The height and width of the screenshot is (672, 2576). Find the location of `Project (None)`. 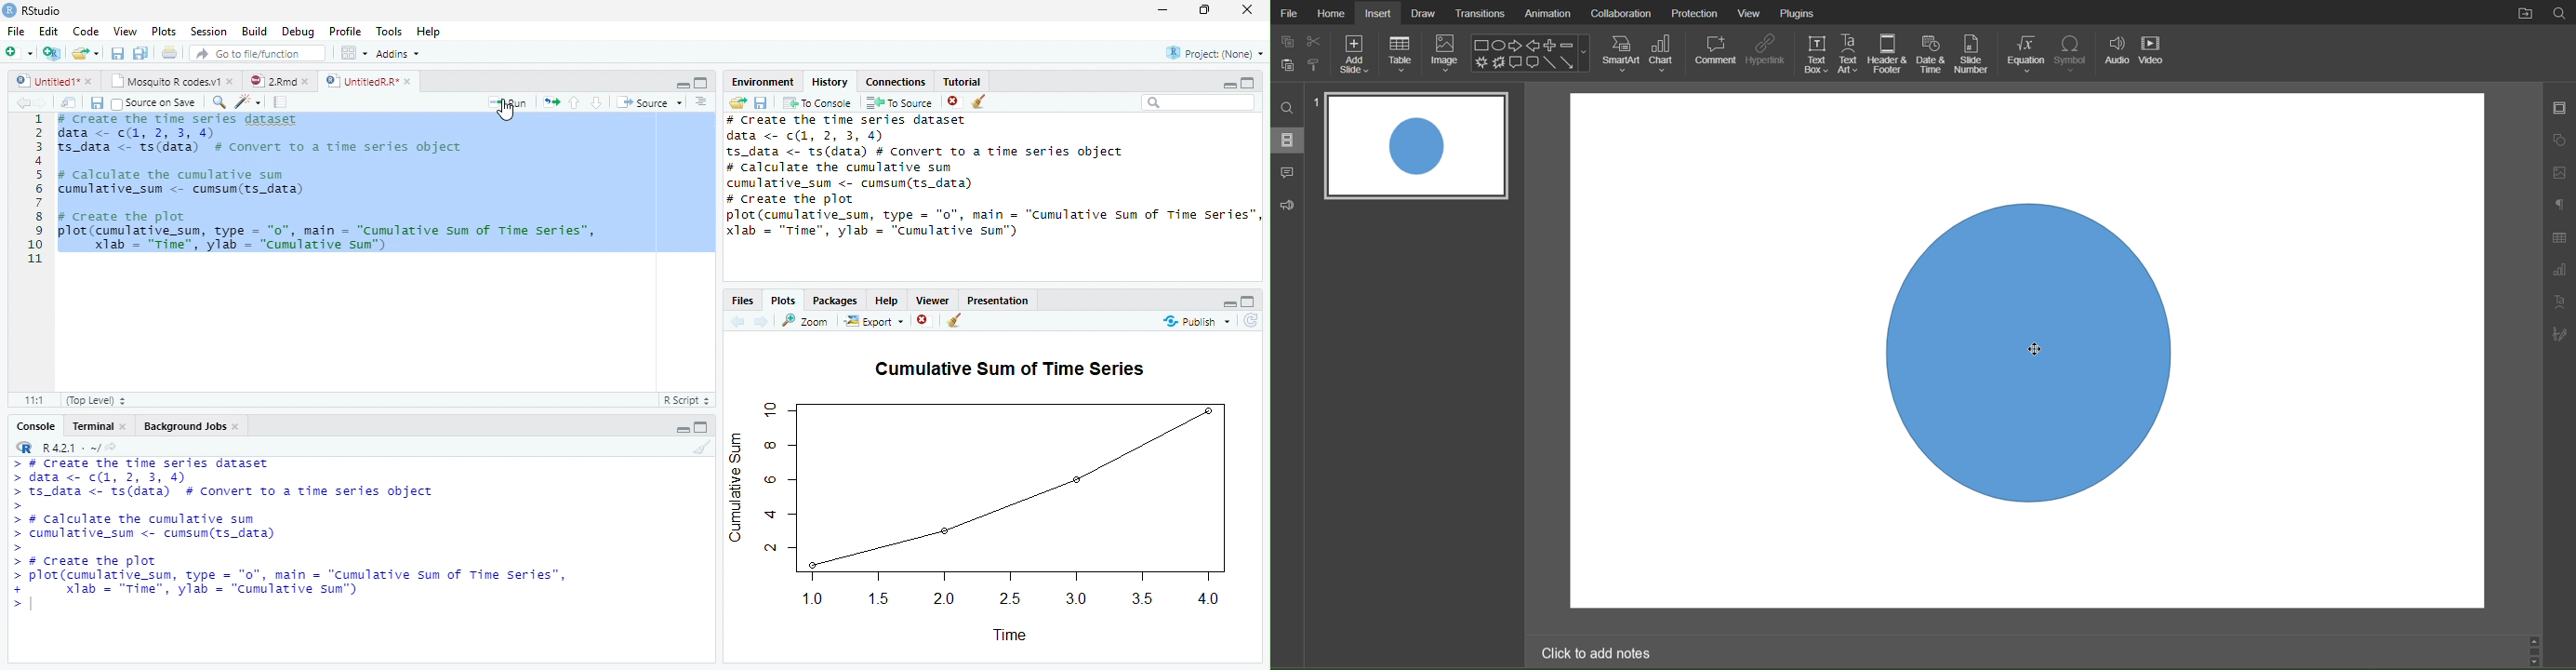

Project (None) is located at coordinates (1215, 53).